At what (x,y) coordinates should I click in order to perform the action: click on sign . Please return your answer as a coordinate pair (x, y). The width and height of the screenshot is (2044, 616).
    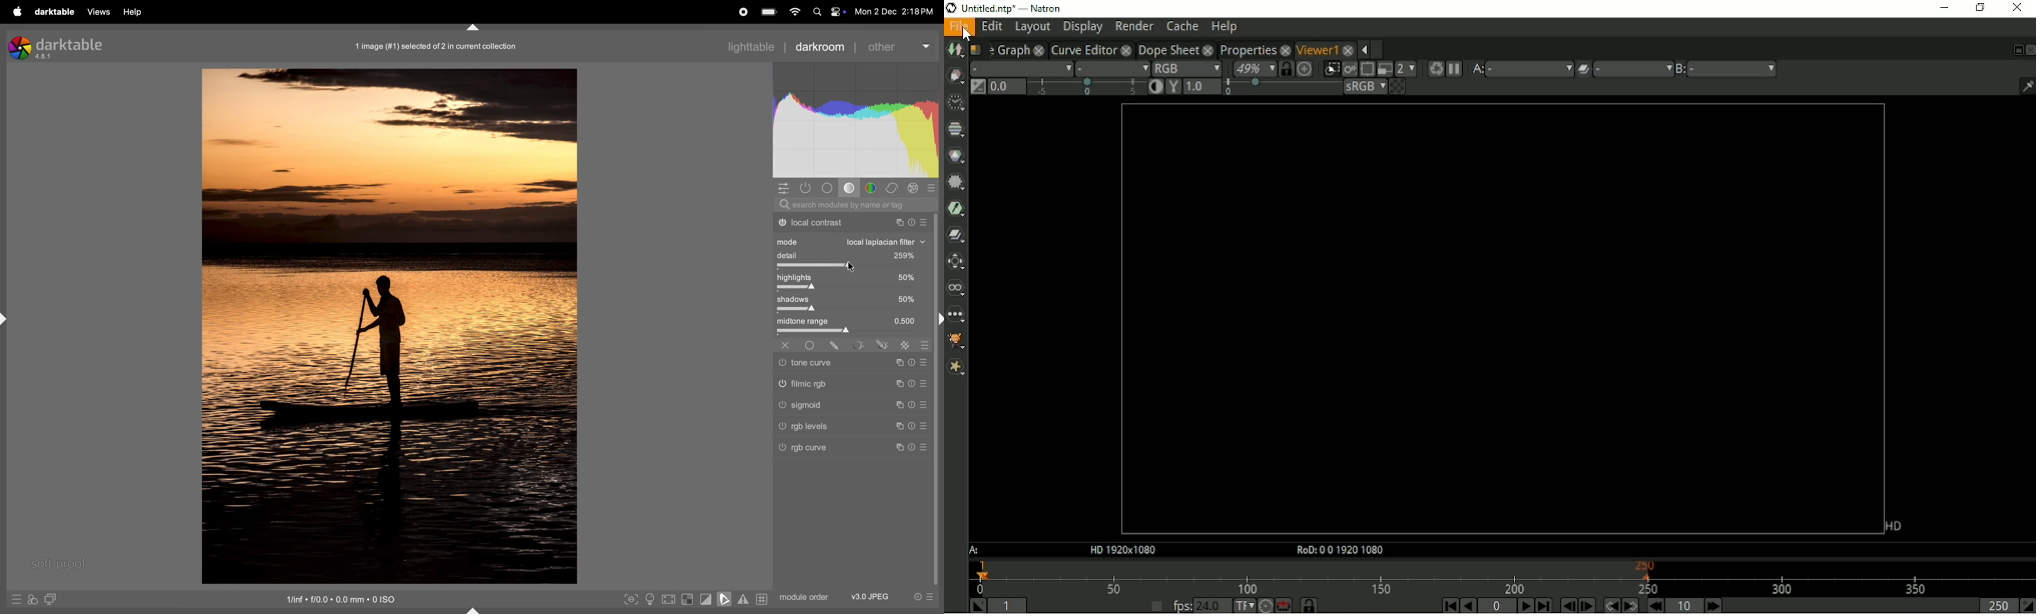
    Looking at the image, I should click on (901, 365).